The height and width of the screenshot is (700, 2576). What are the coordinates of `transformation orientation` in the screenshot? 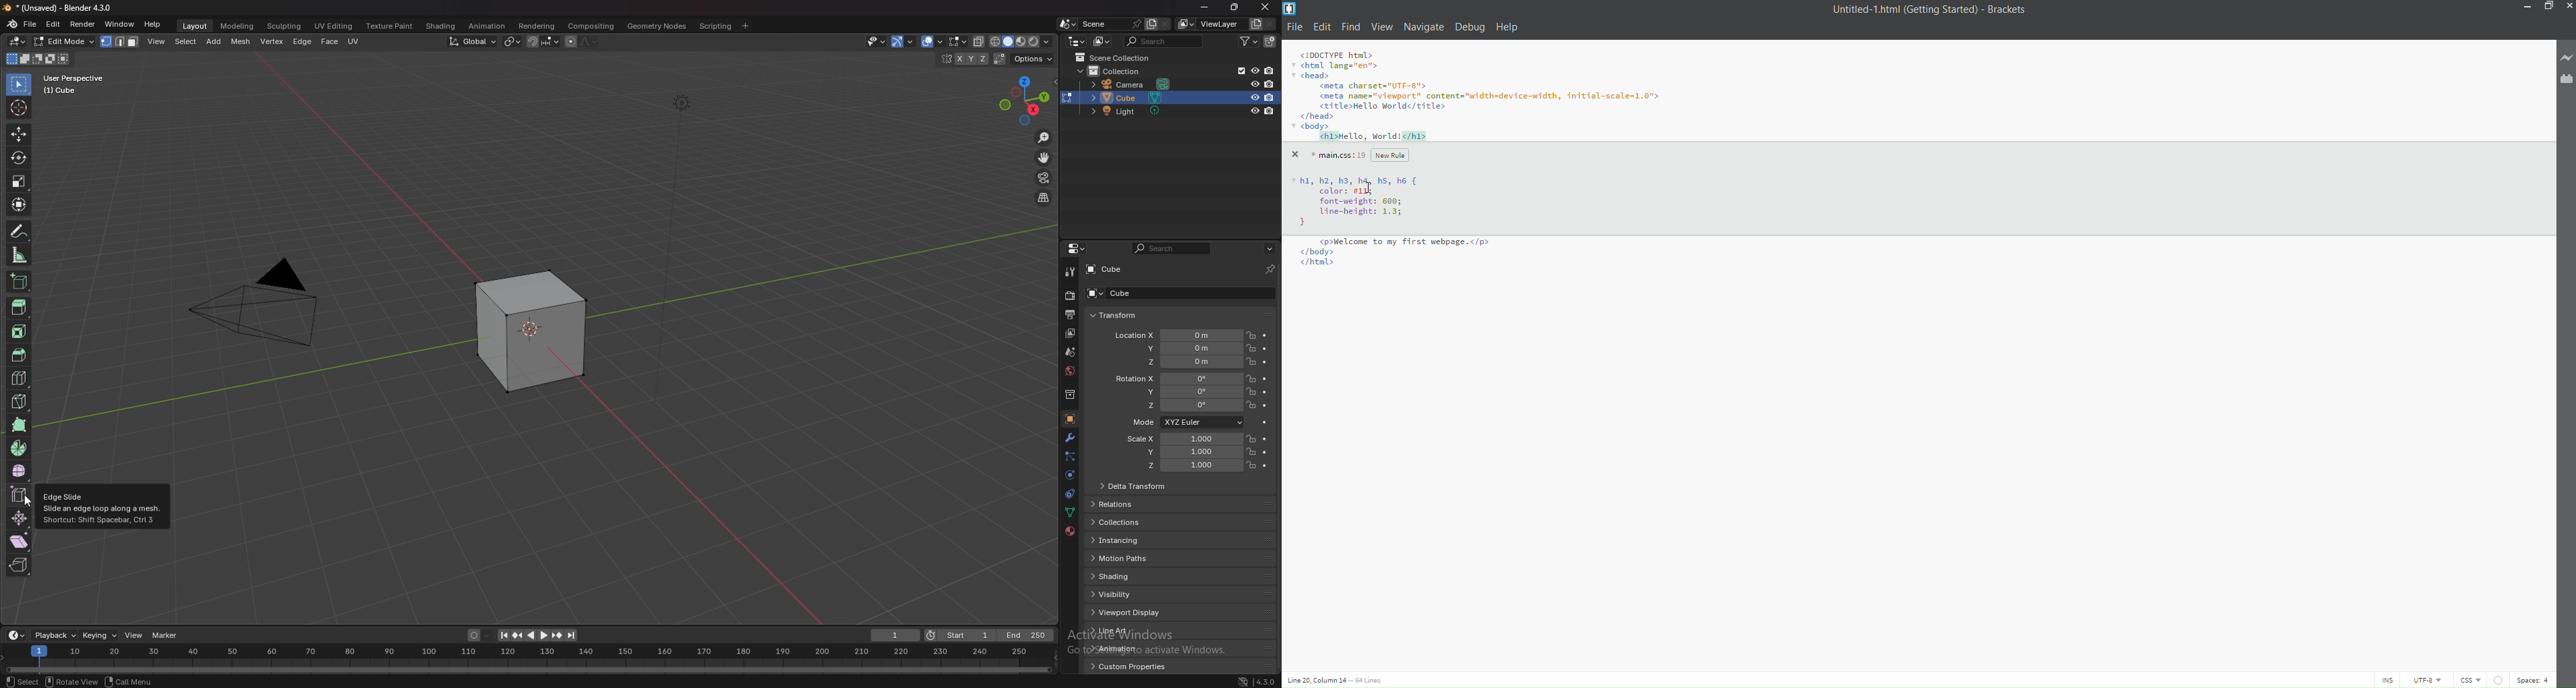 It's located at (473, 41).